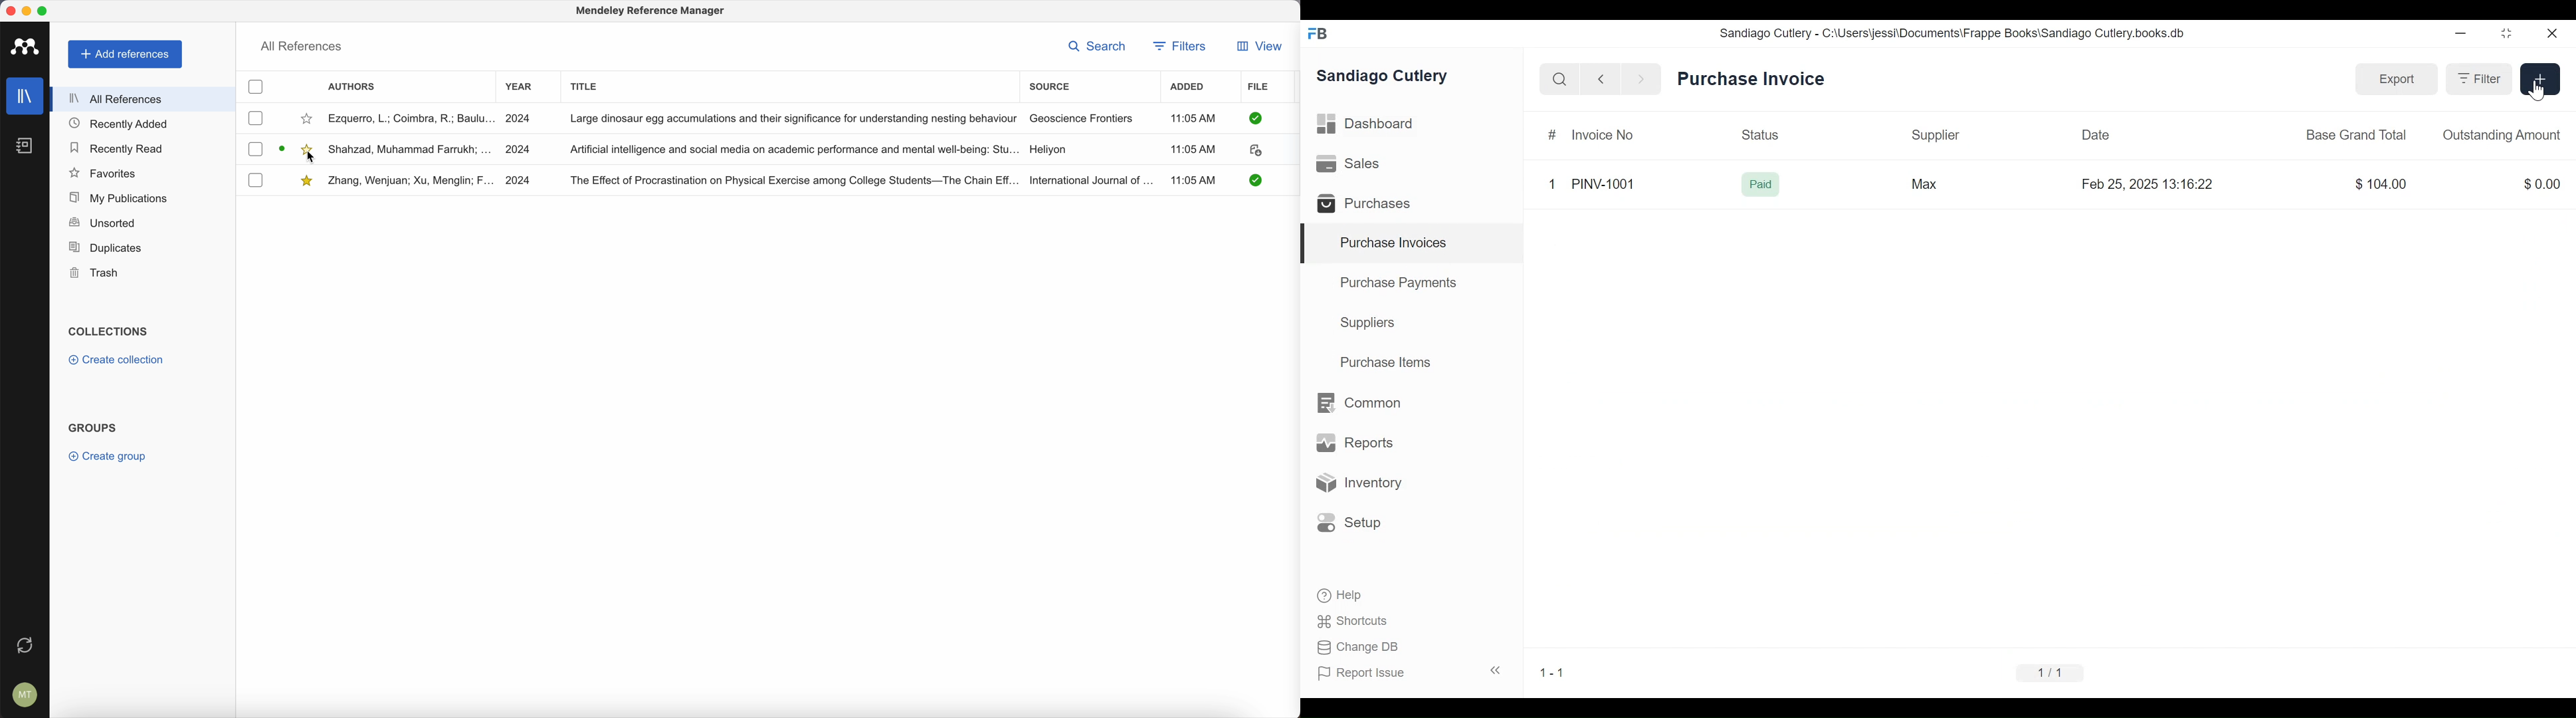 The image size is (2576, 728). I want to click on close program, so click(10, 11).